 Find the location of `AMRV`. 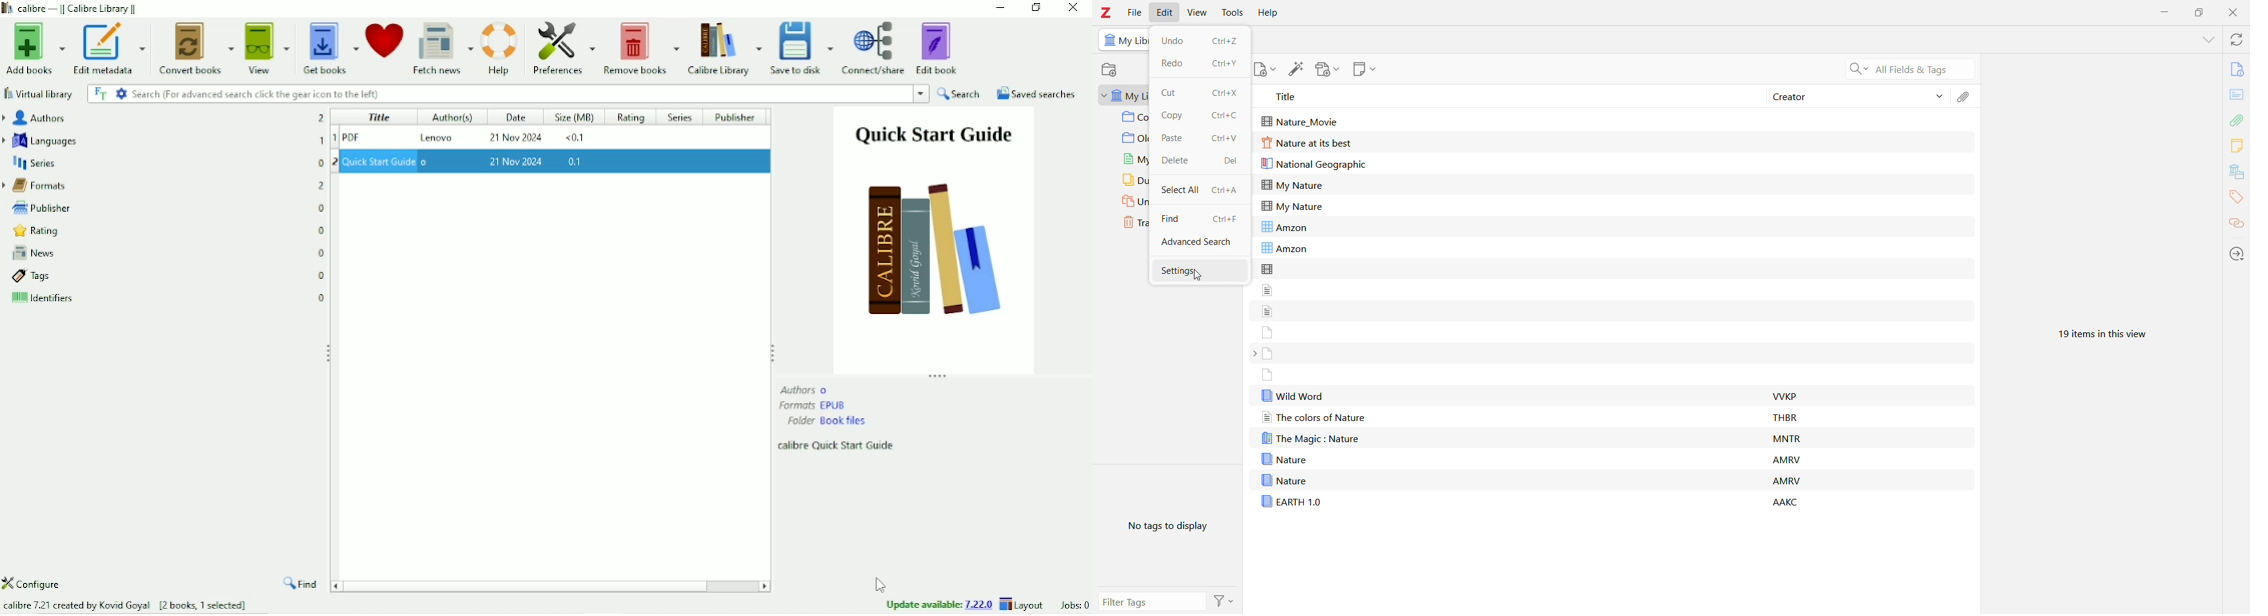

AMRV is located at coordinates (1787, 480).